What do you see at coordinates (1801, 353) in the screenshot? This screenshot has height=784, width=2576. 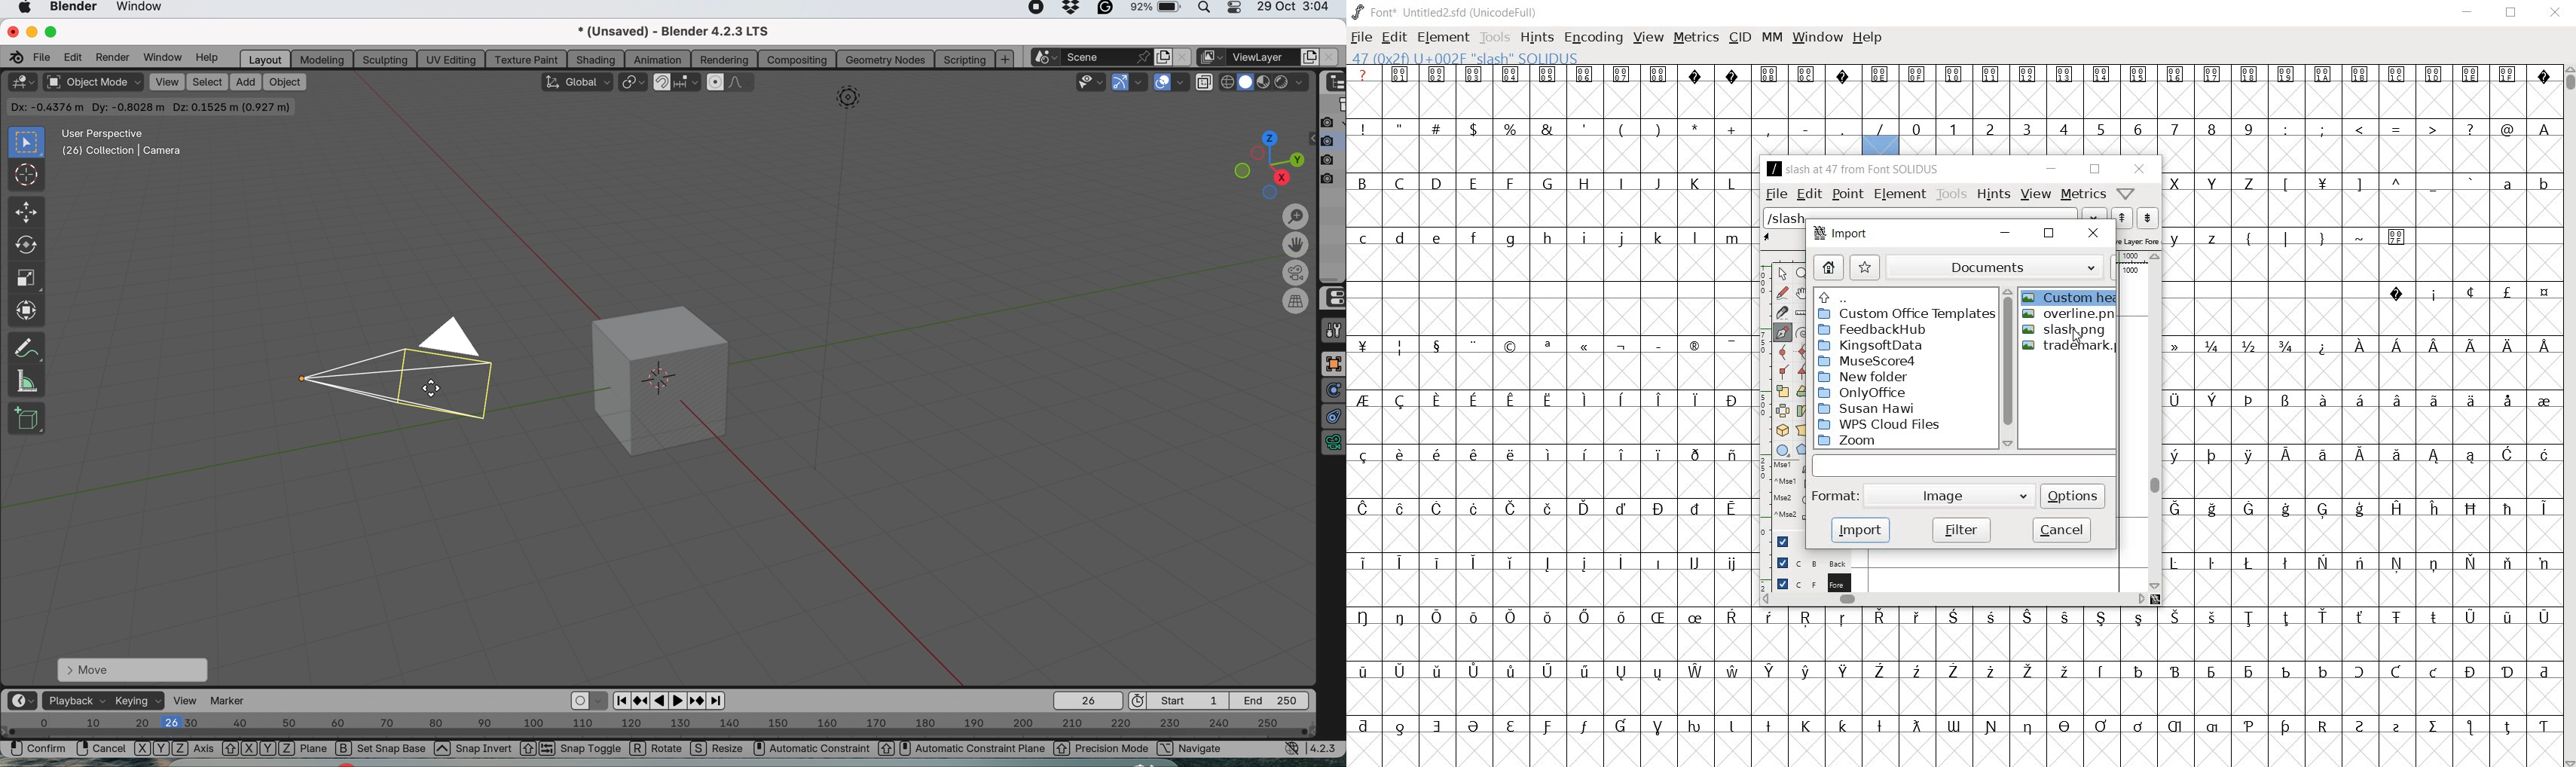 I see `add a curve point always either horizontal or vertical` at bounding box center [1801, 353].